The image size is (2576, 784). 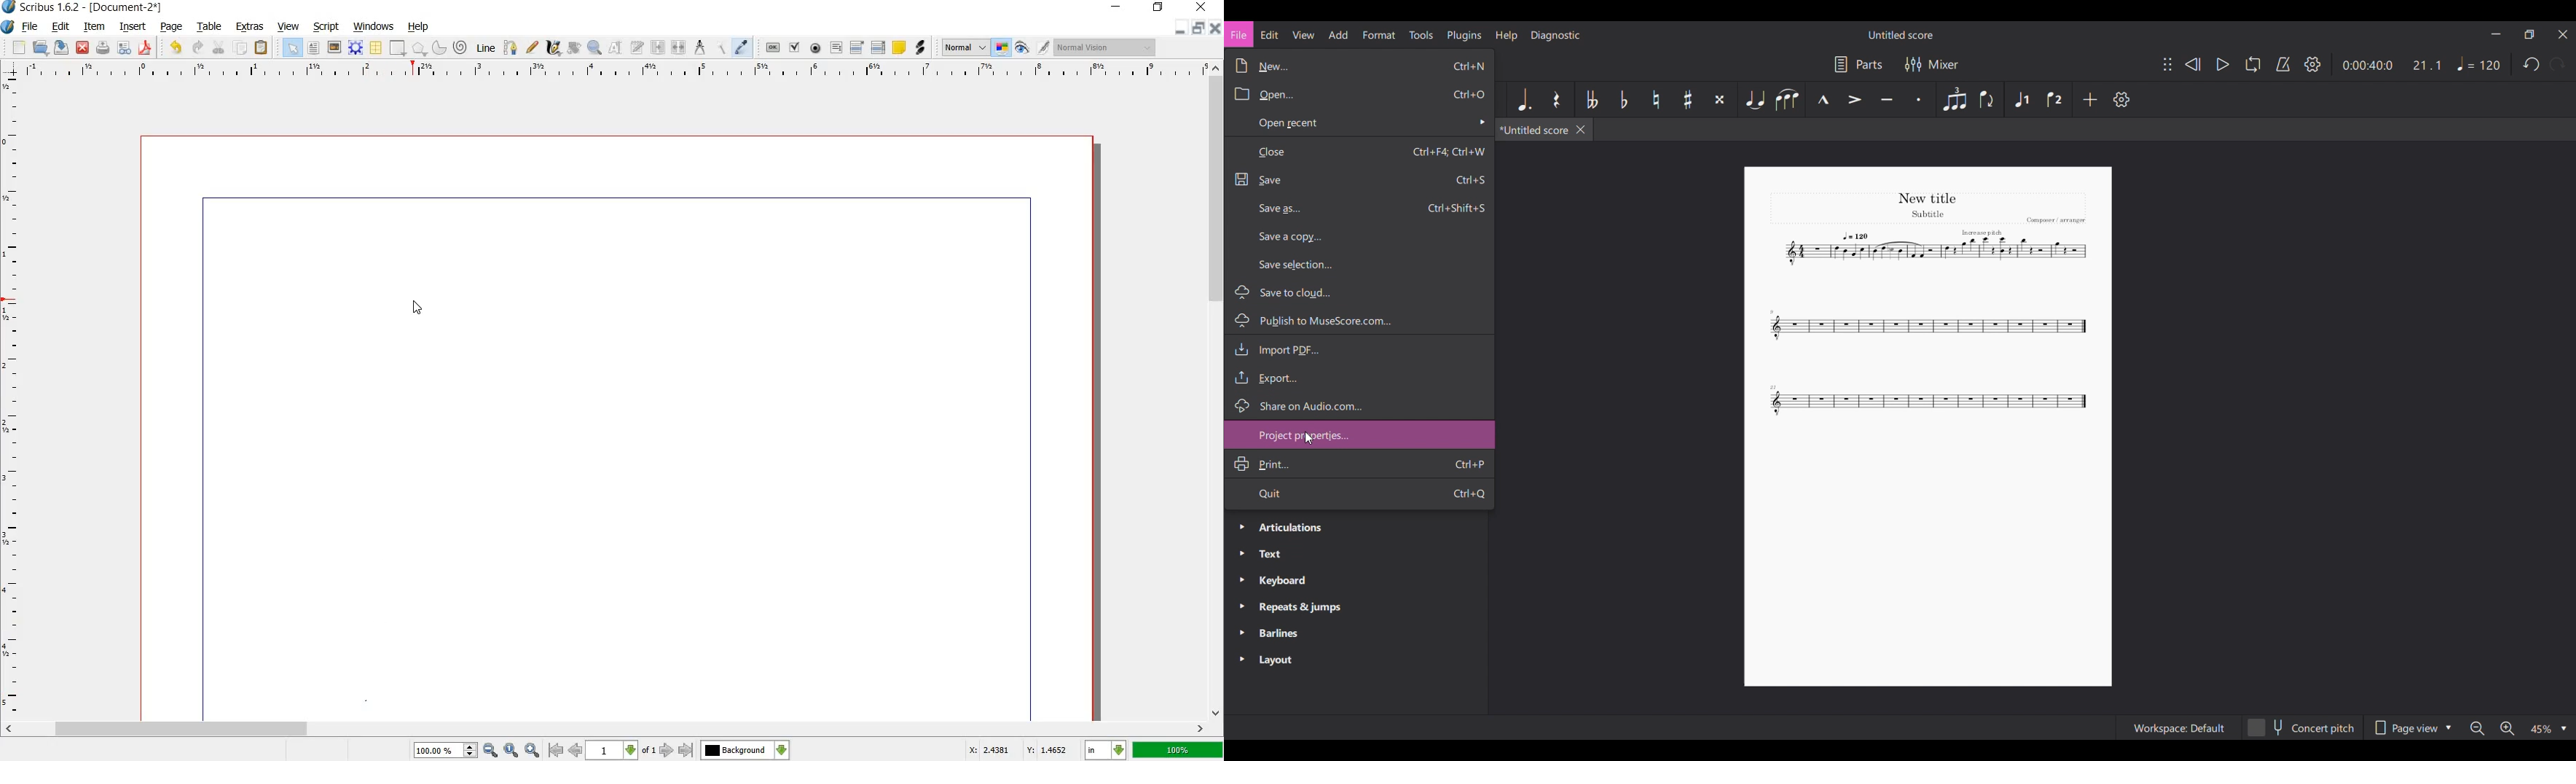 What do you see at coordinates (314, 48) in the screenshot?
I see `TEXT FRAME` at bounding box center [314, 48].